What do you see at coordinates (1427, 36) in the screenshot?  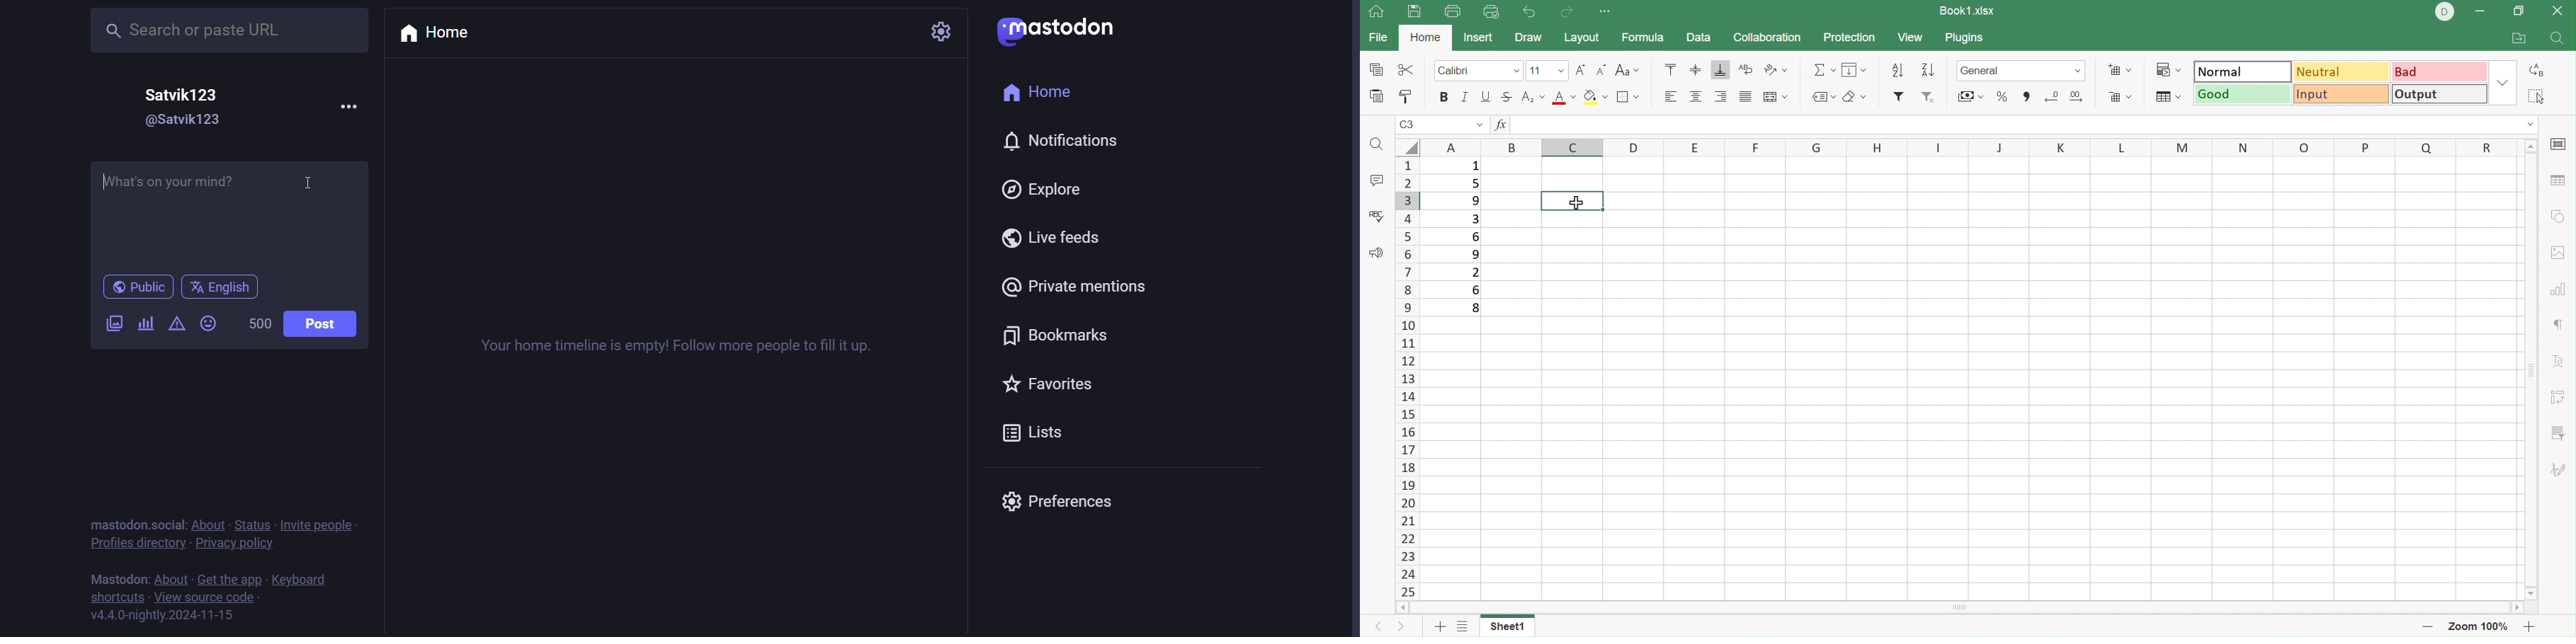 I see `Home` at bounding box center [1427, 36].